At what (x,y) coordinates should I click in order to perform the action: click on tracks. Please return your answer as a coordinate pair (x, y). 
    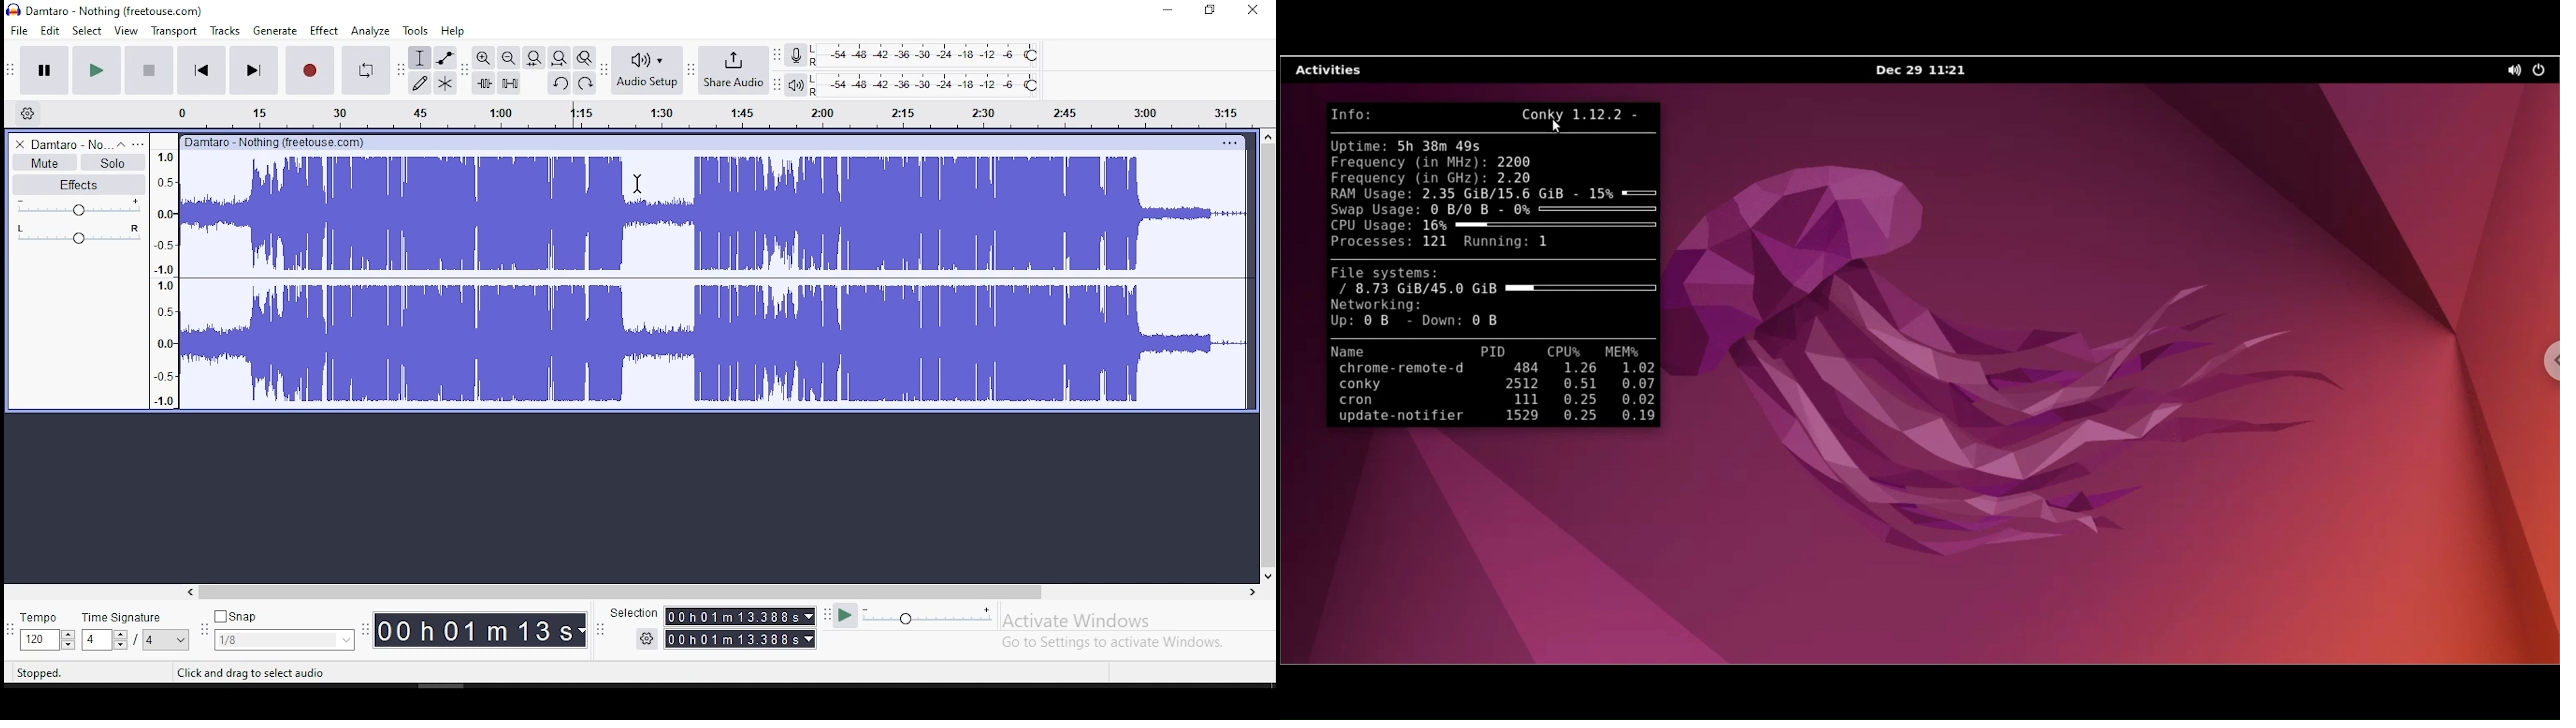
    Looking at the image, I should click on (225, 31).